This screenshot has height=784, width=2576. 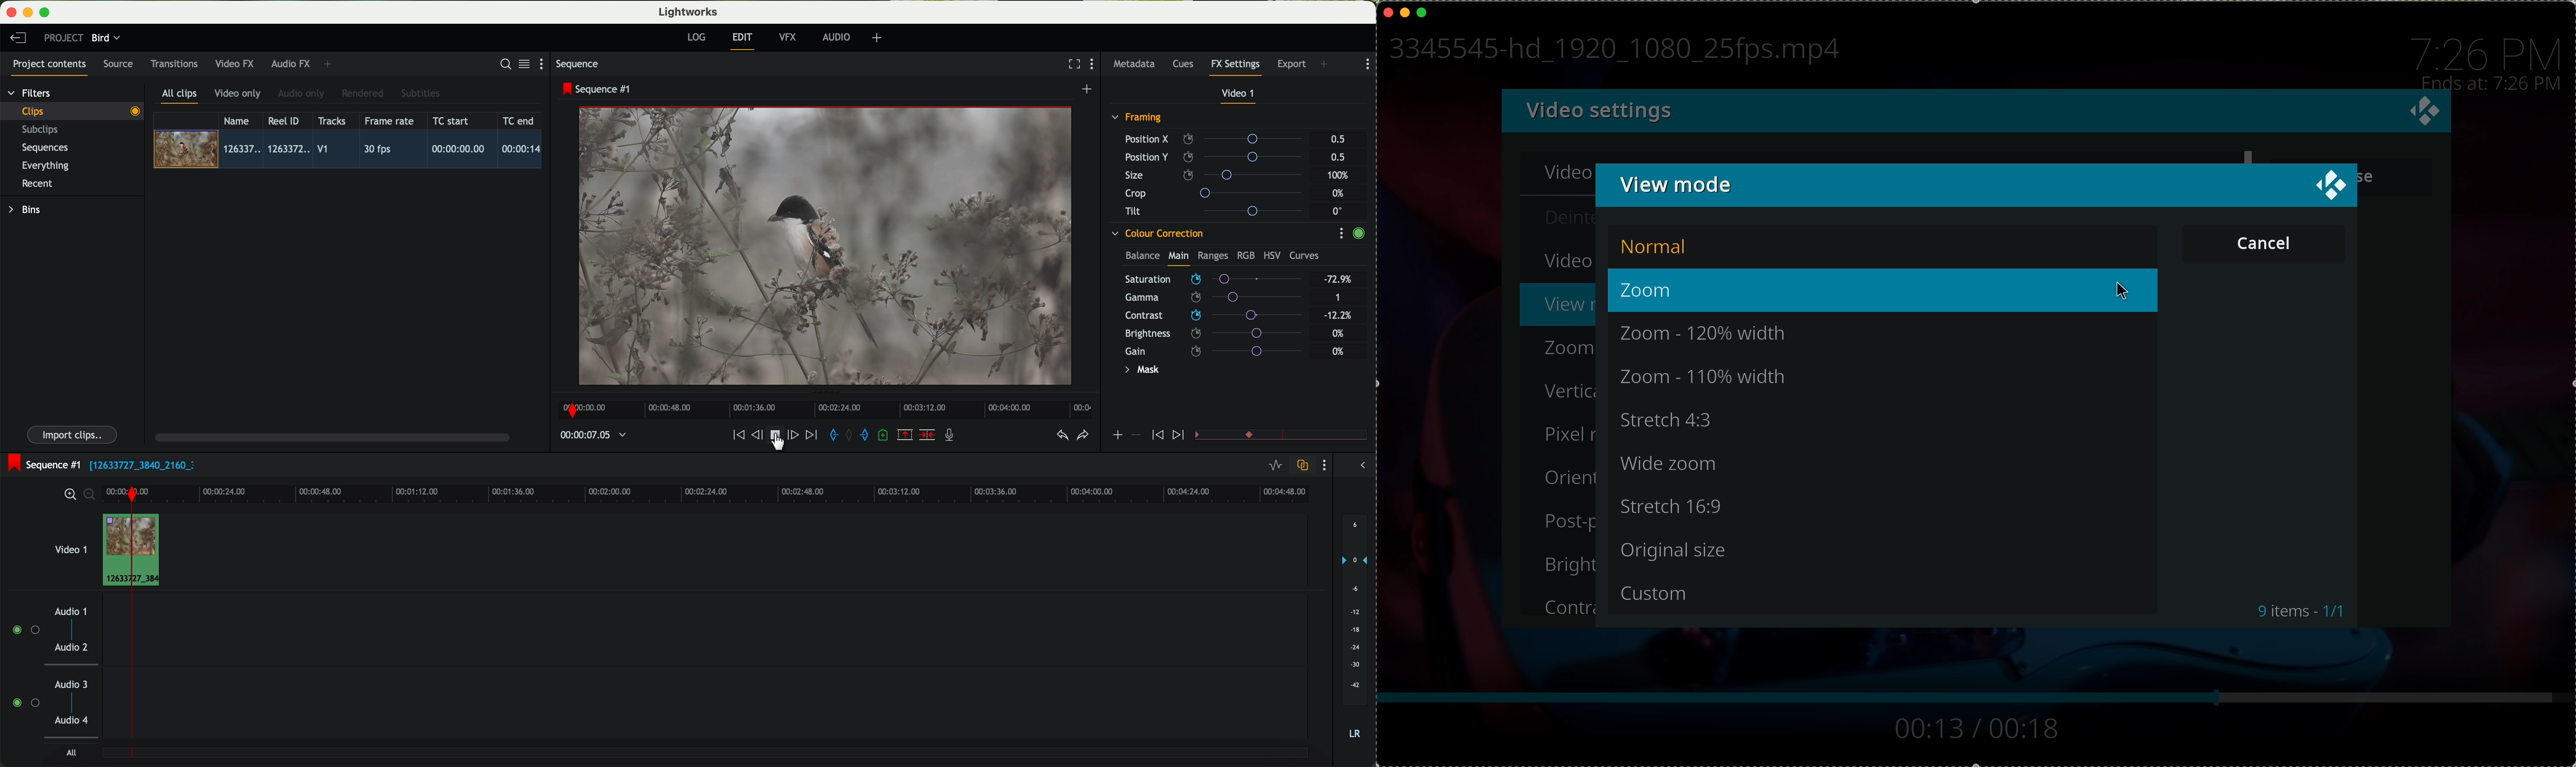 What do you see at coordinates (1156, 234) in the screenshot?
I see `colour correction` at bounding box center [1156, 234].